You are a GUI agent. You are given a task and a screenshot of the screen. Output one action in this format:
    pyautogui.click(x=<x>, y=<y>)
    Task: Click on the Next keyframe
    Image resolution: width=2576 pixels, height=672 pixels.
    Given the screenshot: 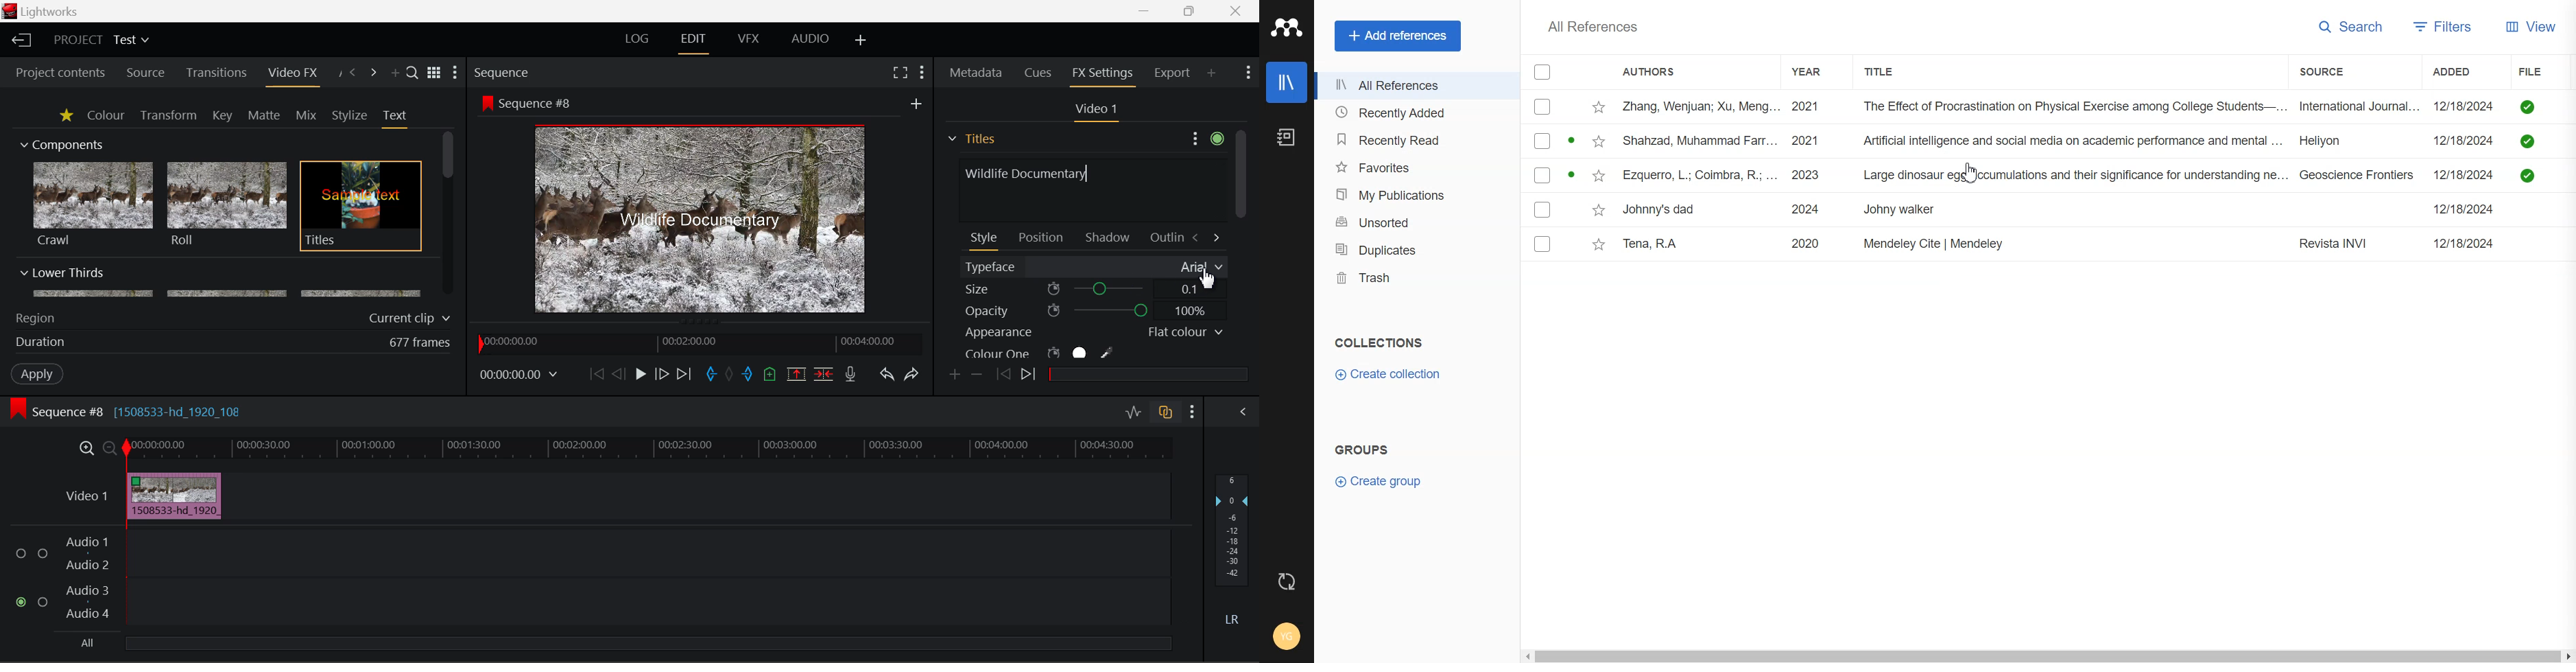 What is the action you would take?
    pyautogui.click(x=1031, y=376)
    